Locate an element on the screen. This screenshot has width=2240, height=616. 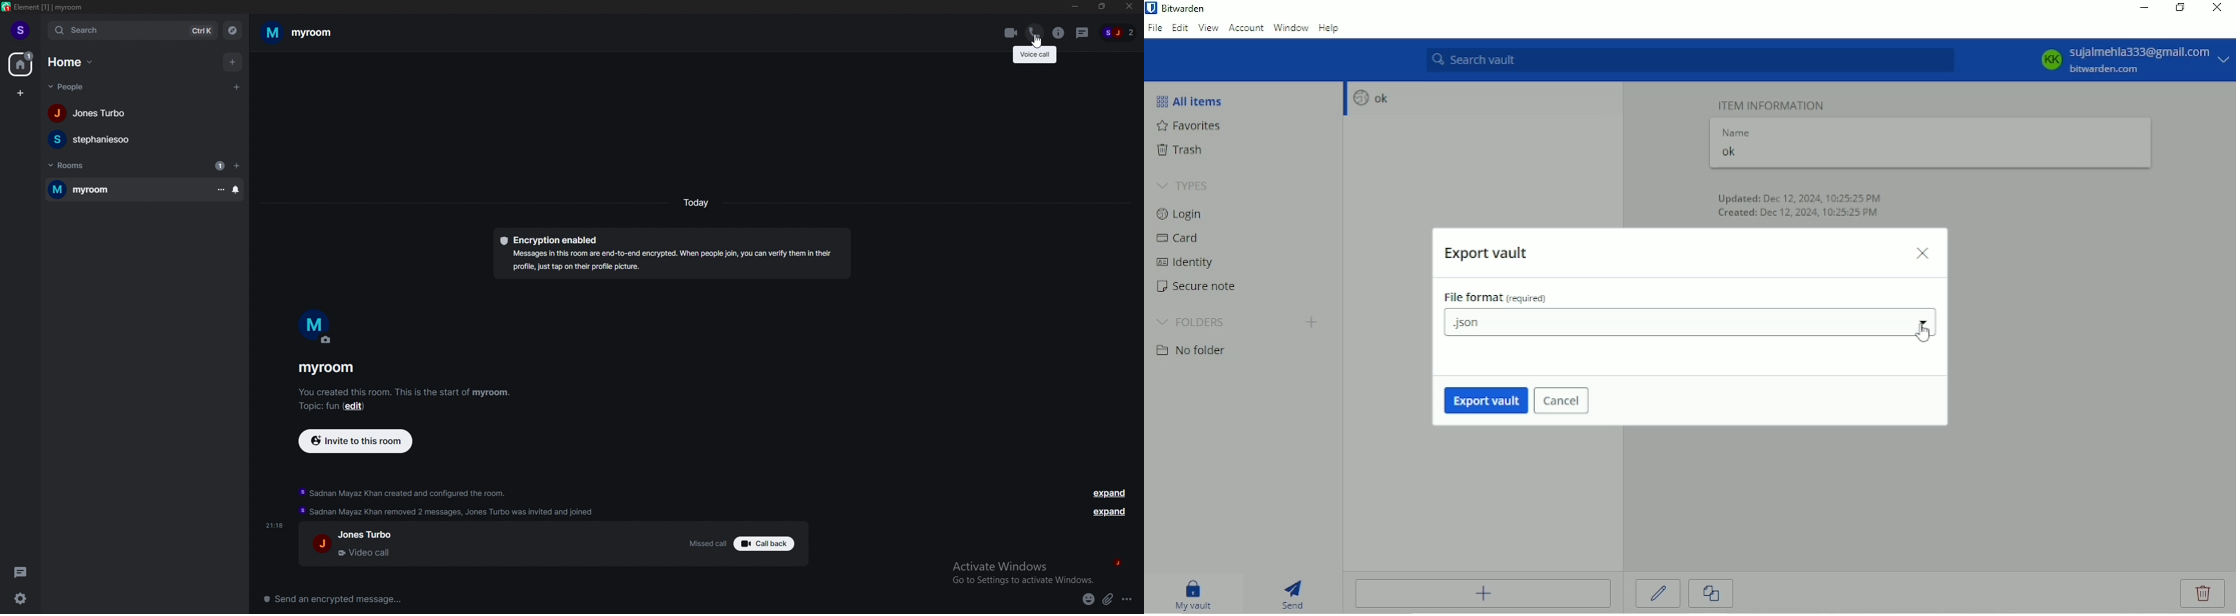
add room is located at coordinates (238, 166).